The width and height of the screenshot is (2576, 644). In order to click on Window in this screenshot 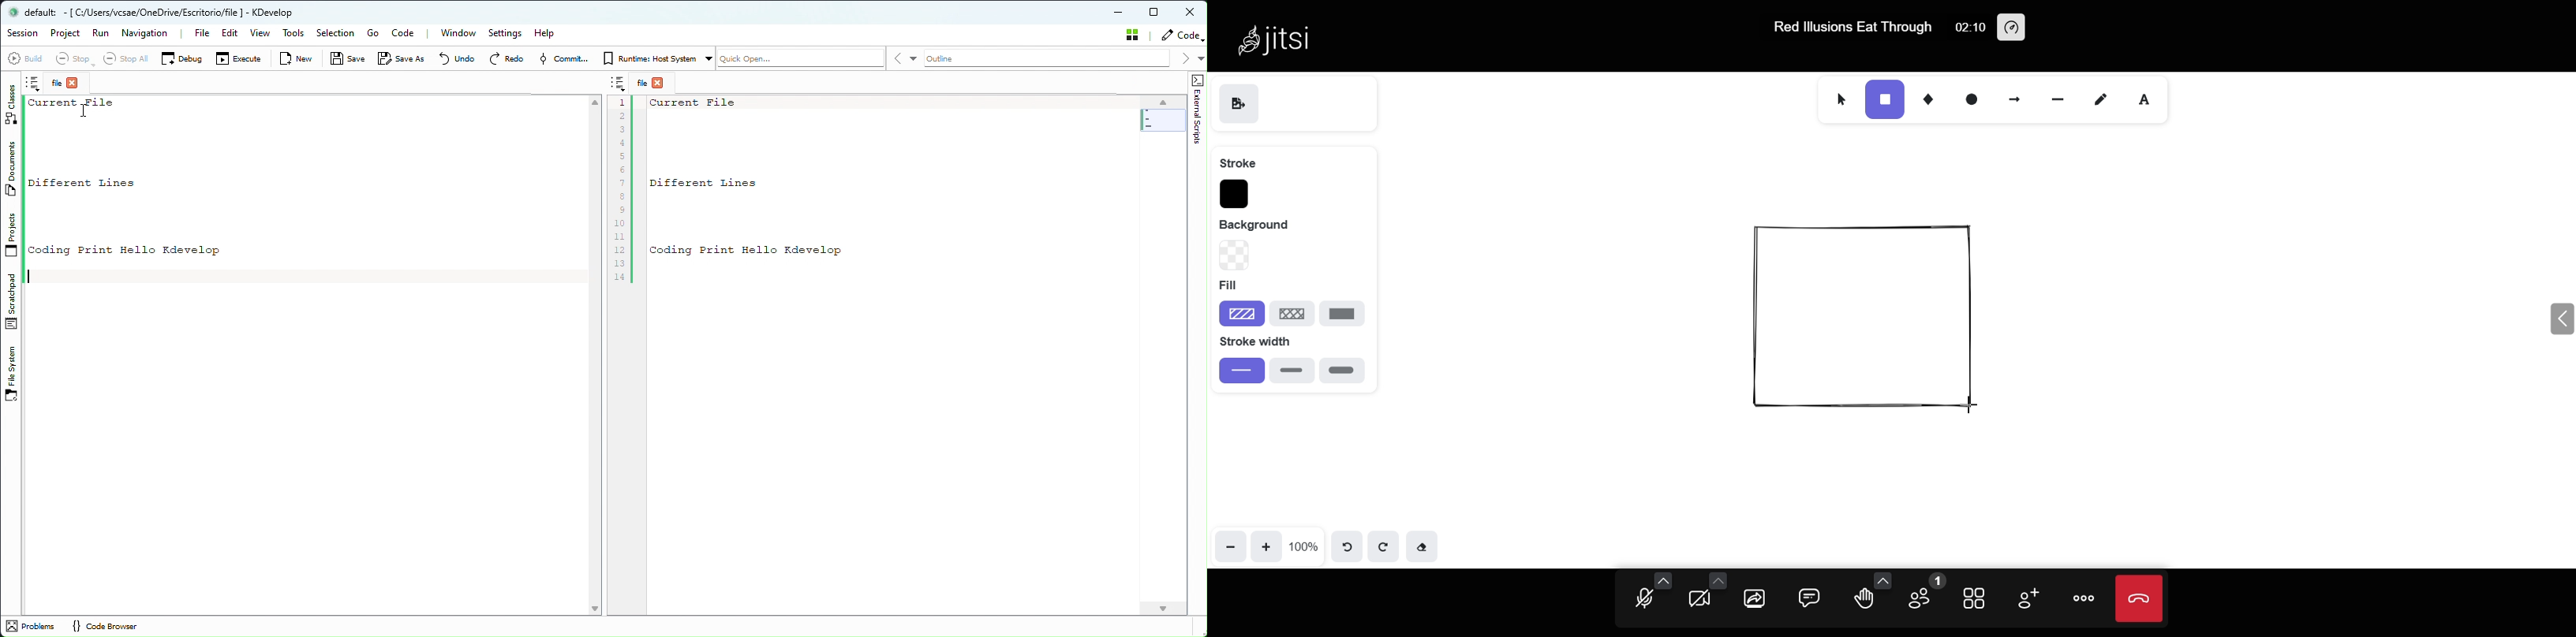, I will do `click(455, 33)`.